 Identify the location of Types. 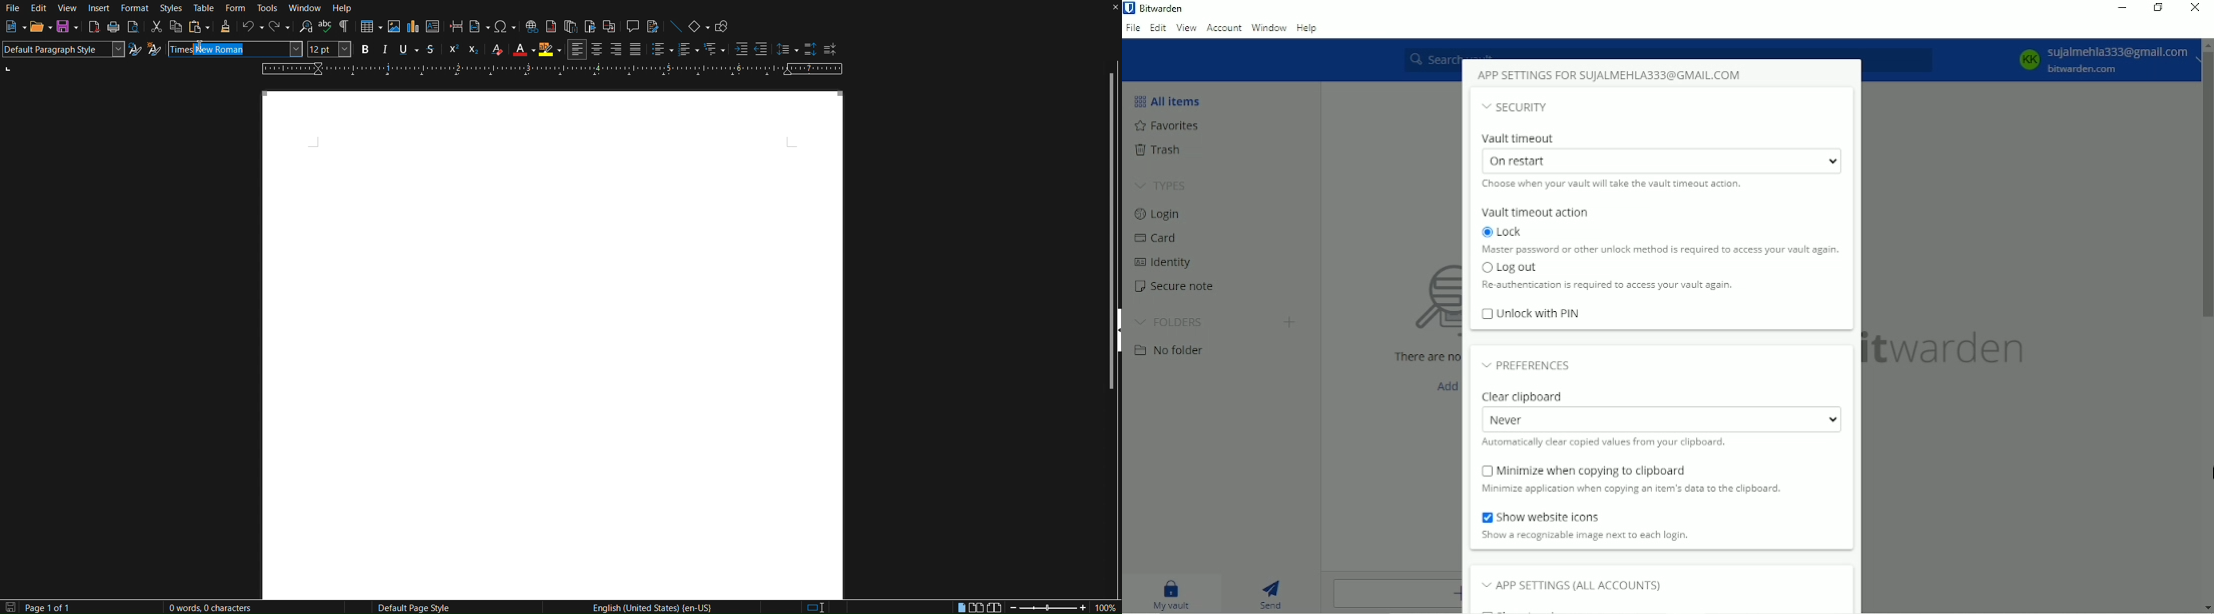
(1163, 184).